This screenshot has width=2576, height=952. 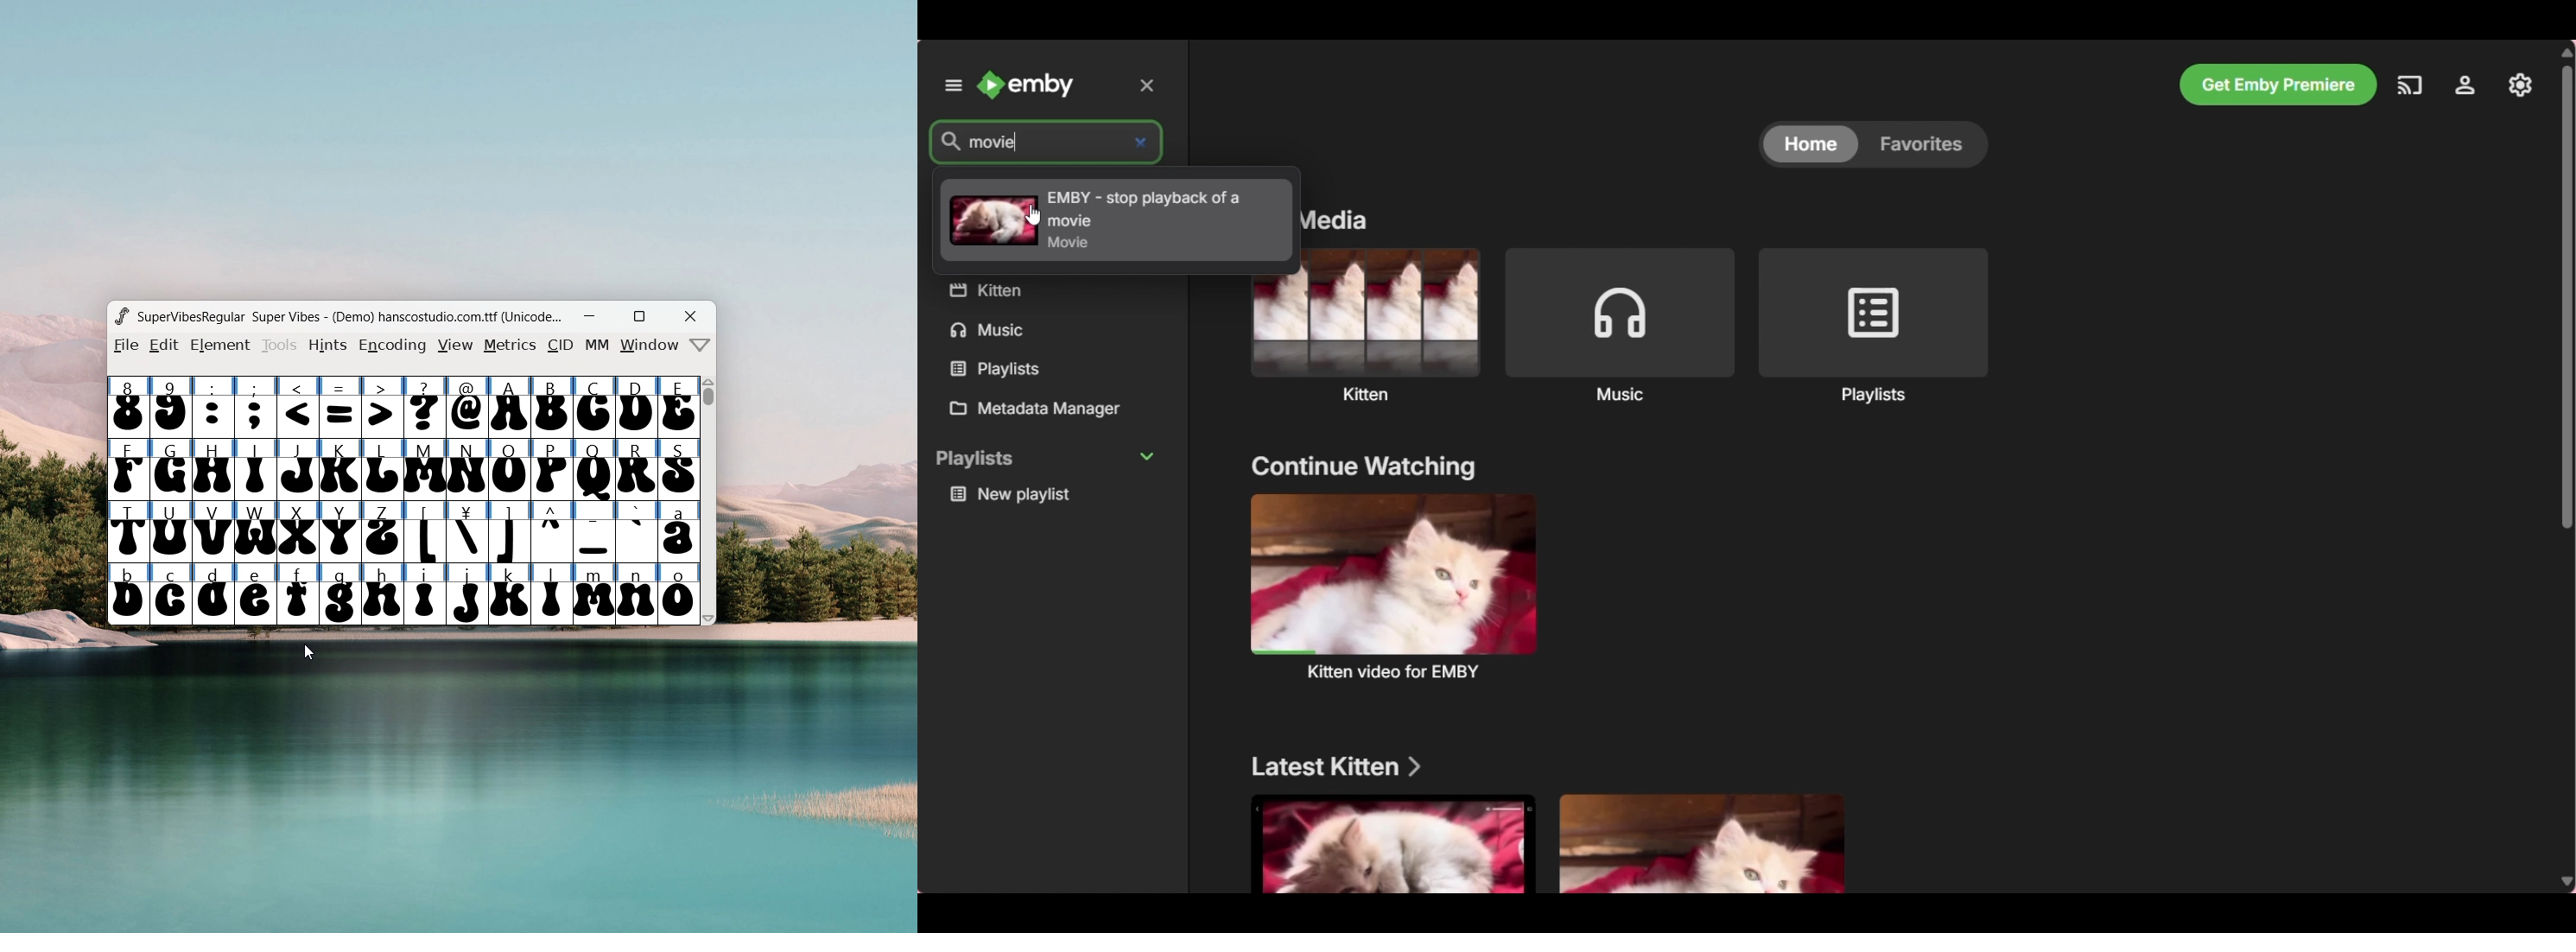 What do you see at coordinates (551, 468) in the screenshot?
I see `P` at bounding box center [551, 468].